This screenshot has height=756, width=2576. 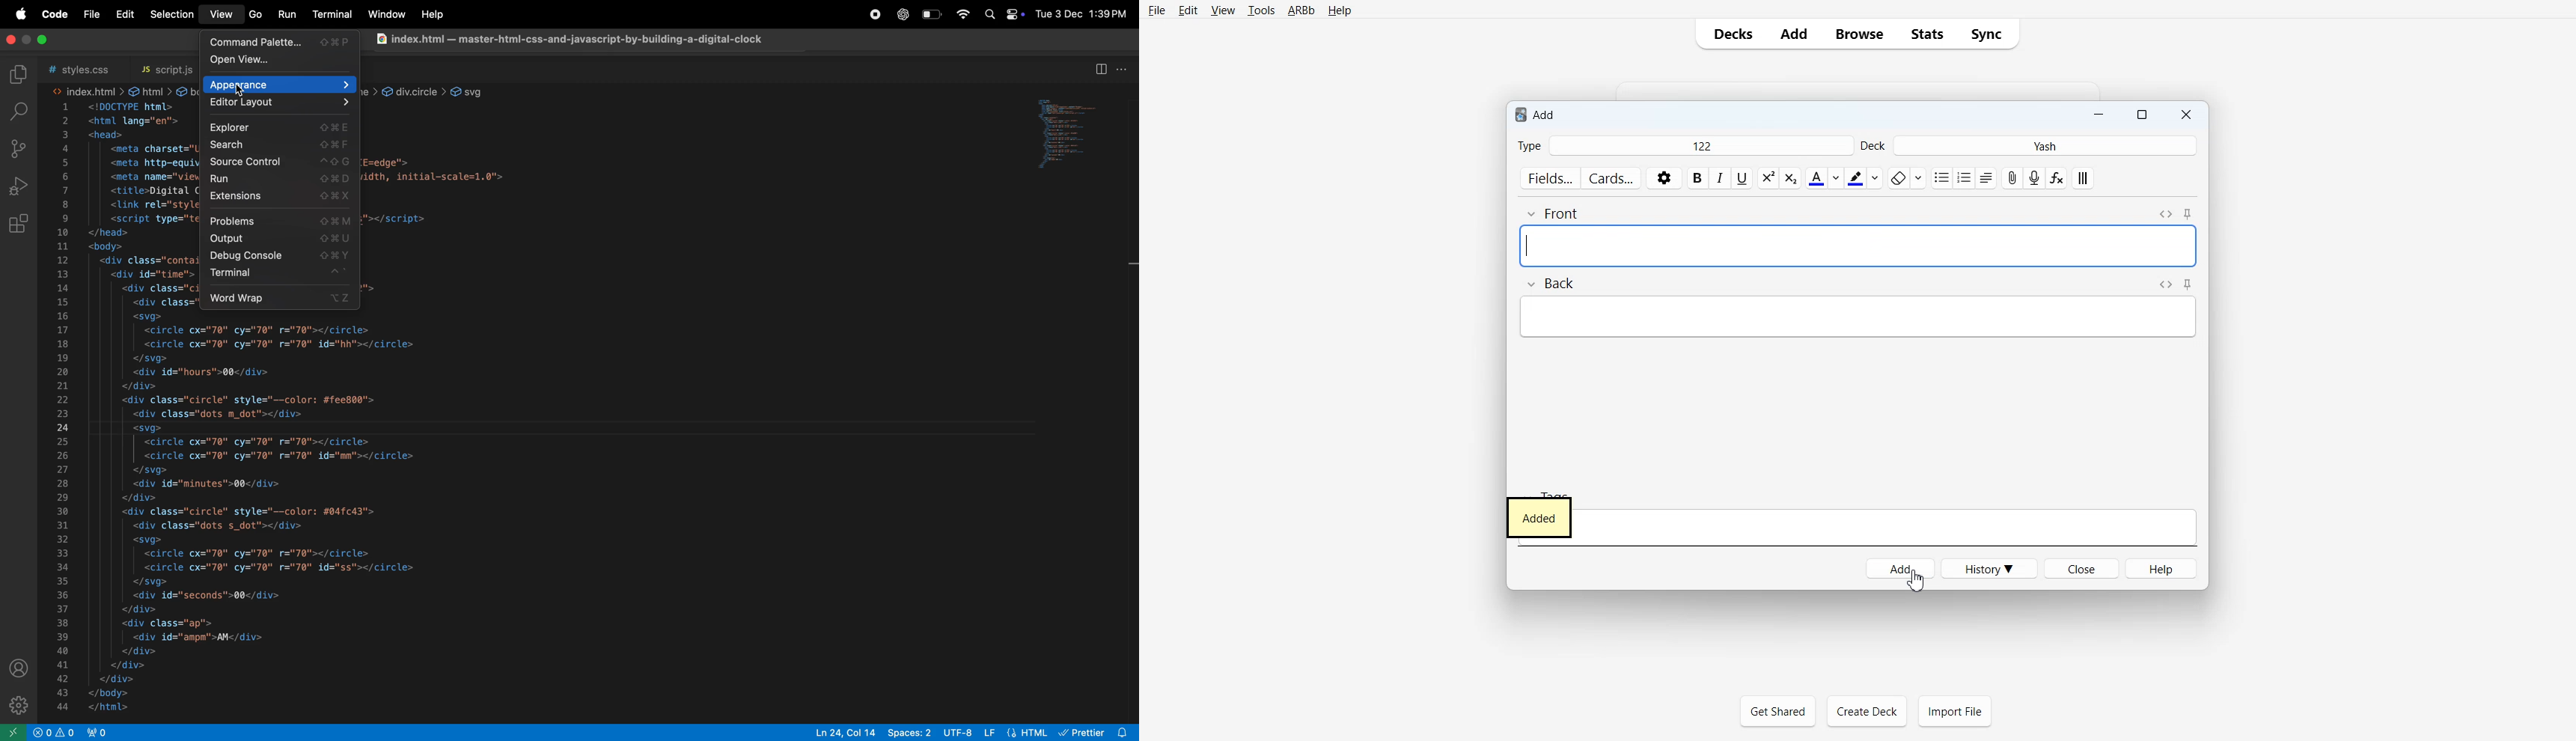 What do you see at coordinates (2167, 567) in the screenshot?
I see `help` at bounding box center [2167, 567].